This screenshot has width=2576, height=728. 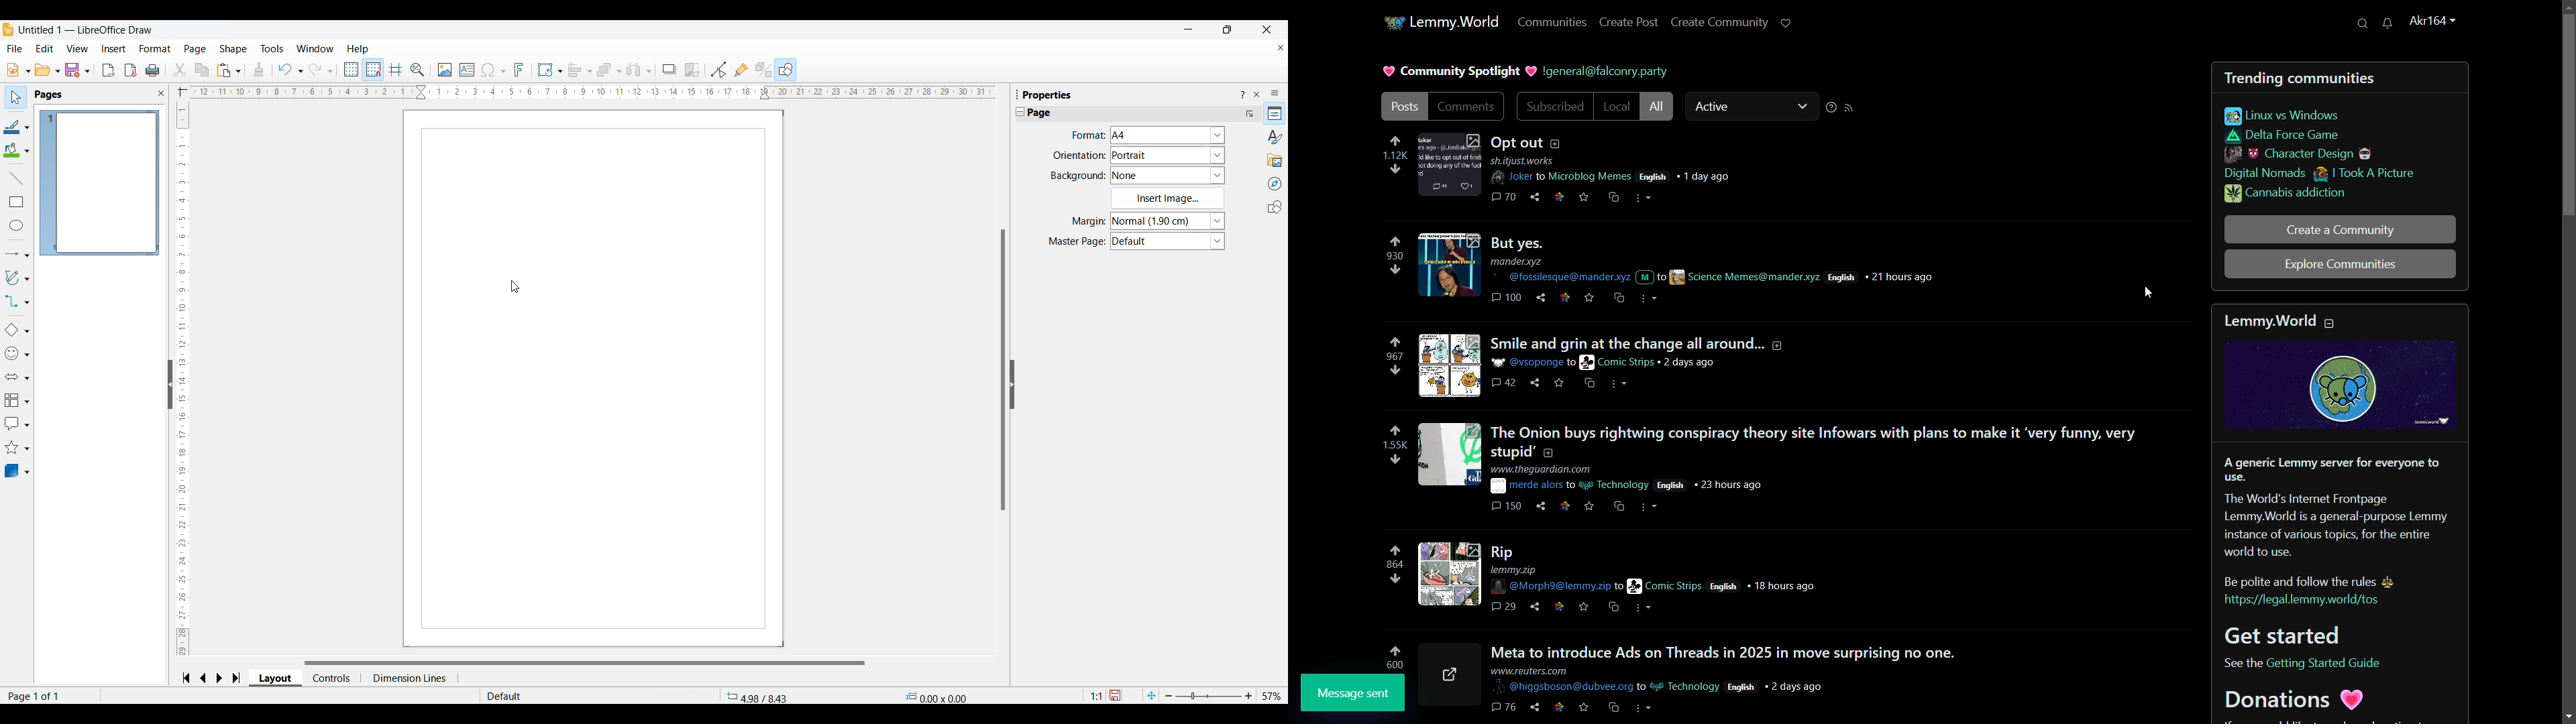 I want to click on Toggle point edit mode, so click(x=718, y=70).